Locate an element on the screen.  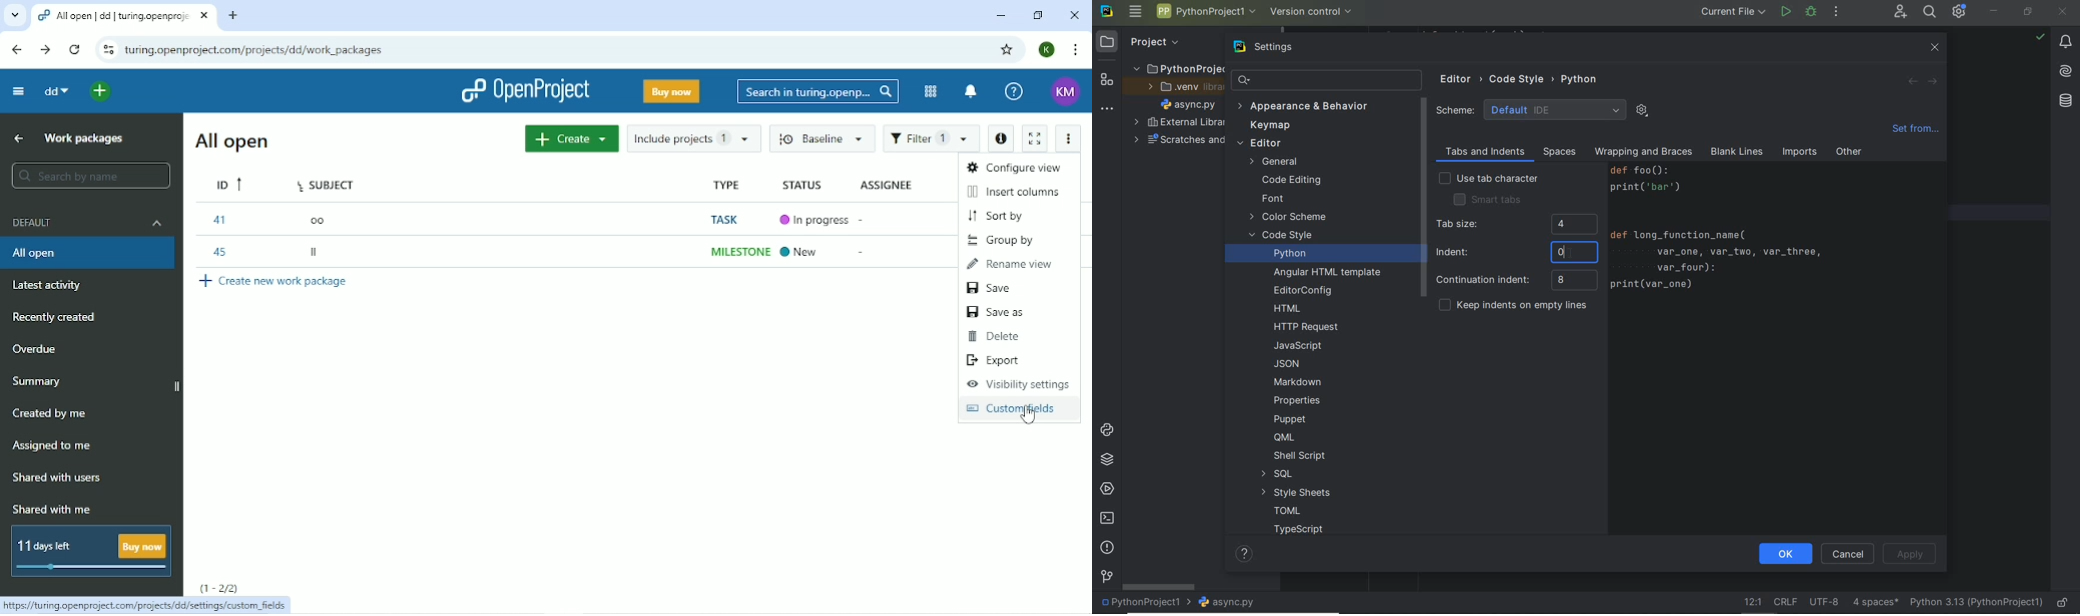
Subject is located at coordinates (327, 182).